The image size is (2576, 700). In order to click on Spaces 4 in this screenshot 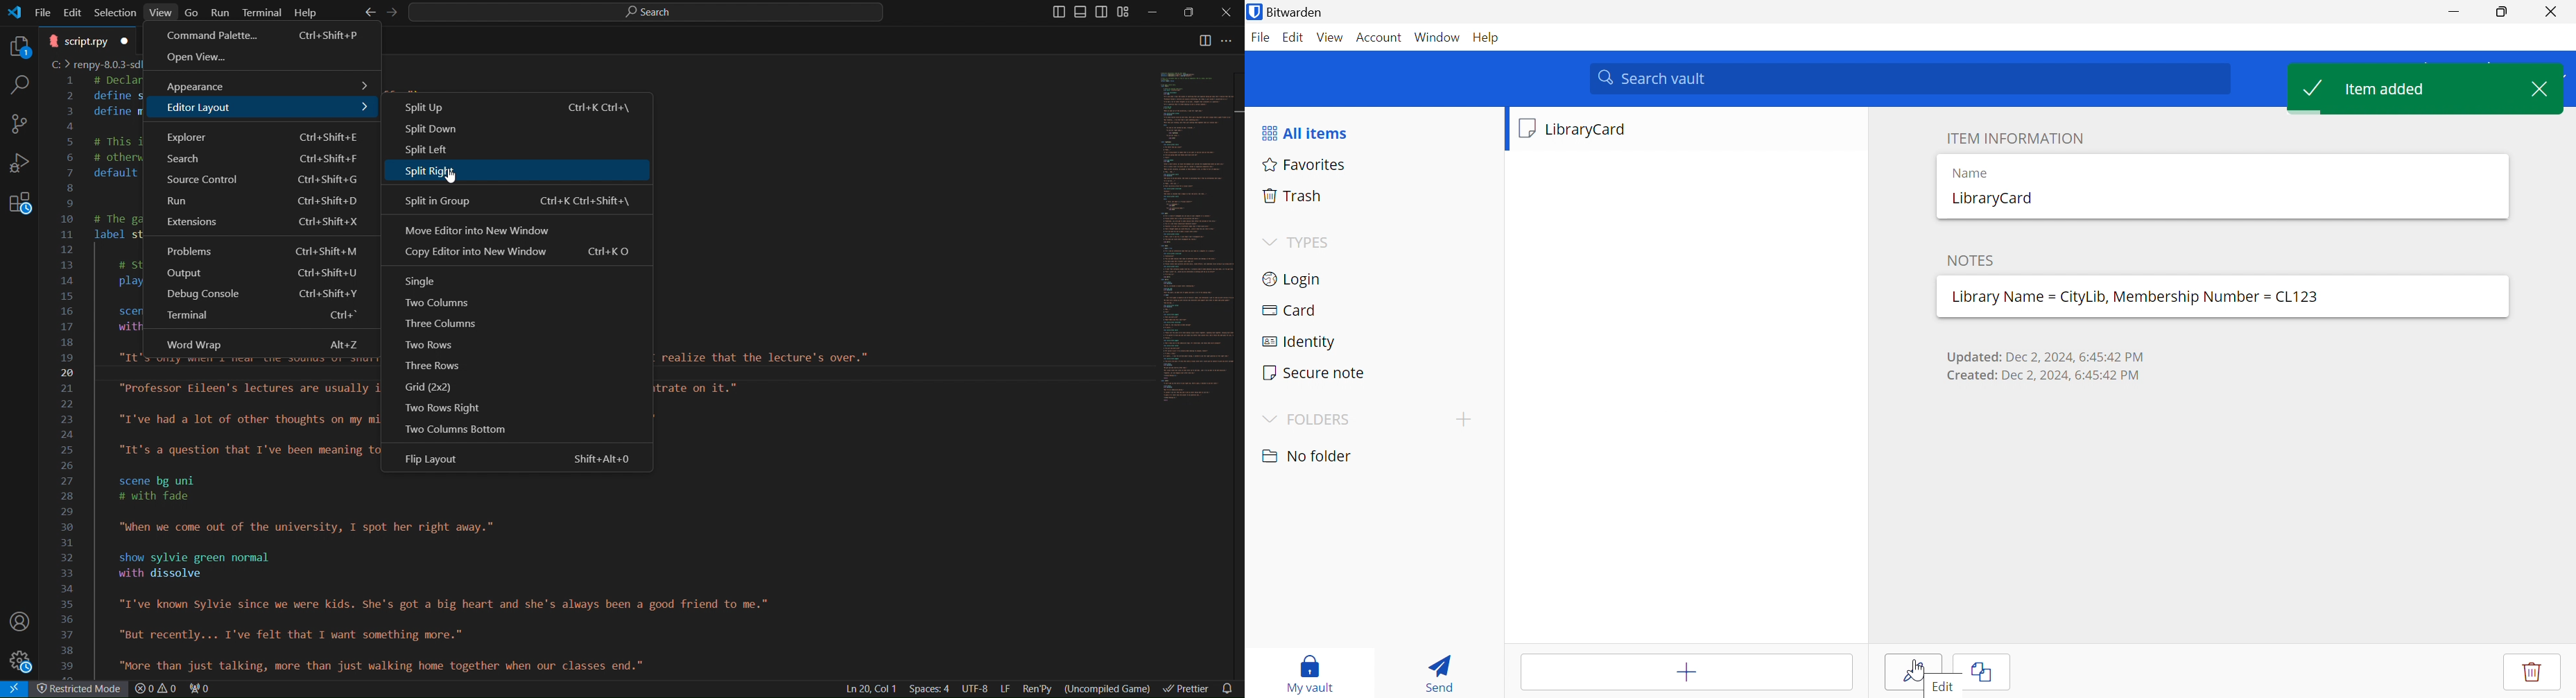, I will do `click(932, 689)`.